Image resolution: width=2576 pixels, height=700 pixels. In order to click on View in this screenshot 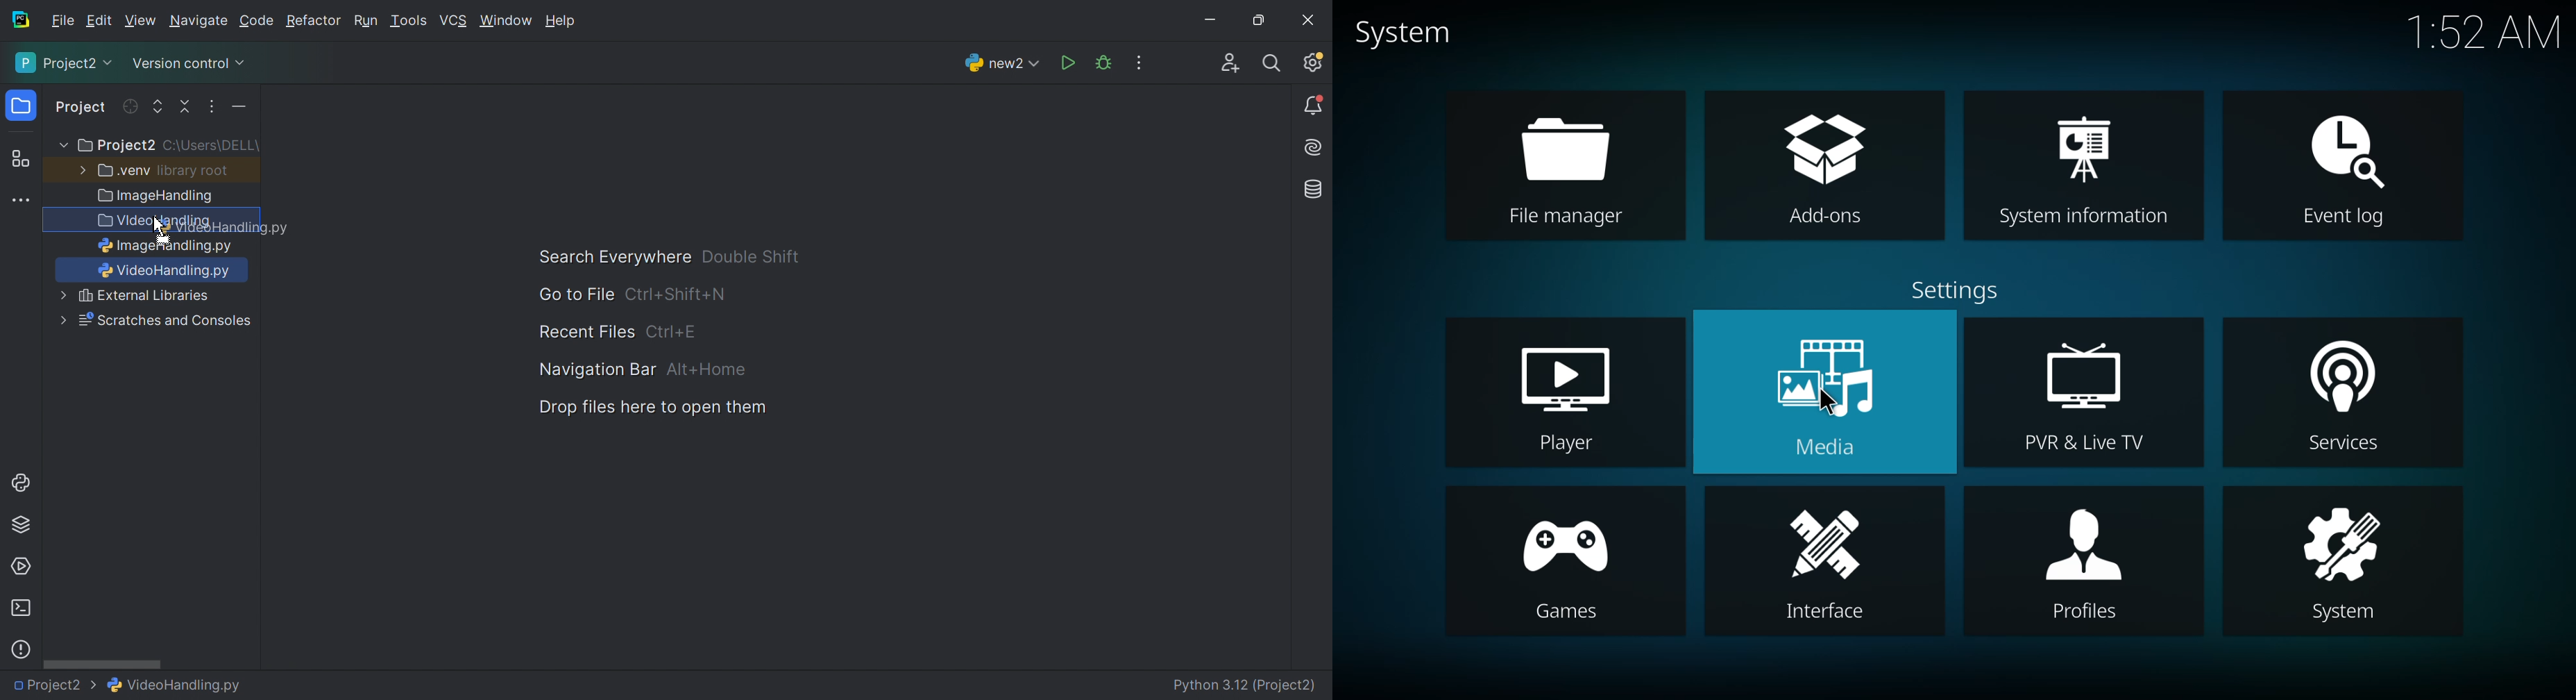, I will do `click(142, 21)`.